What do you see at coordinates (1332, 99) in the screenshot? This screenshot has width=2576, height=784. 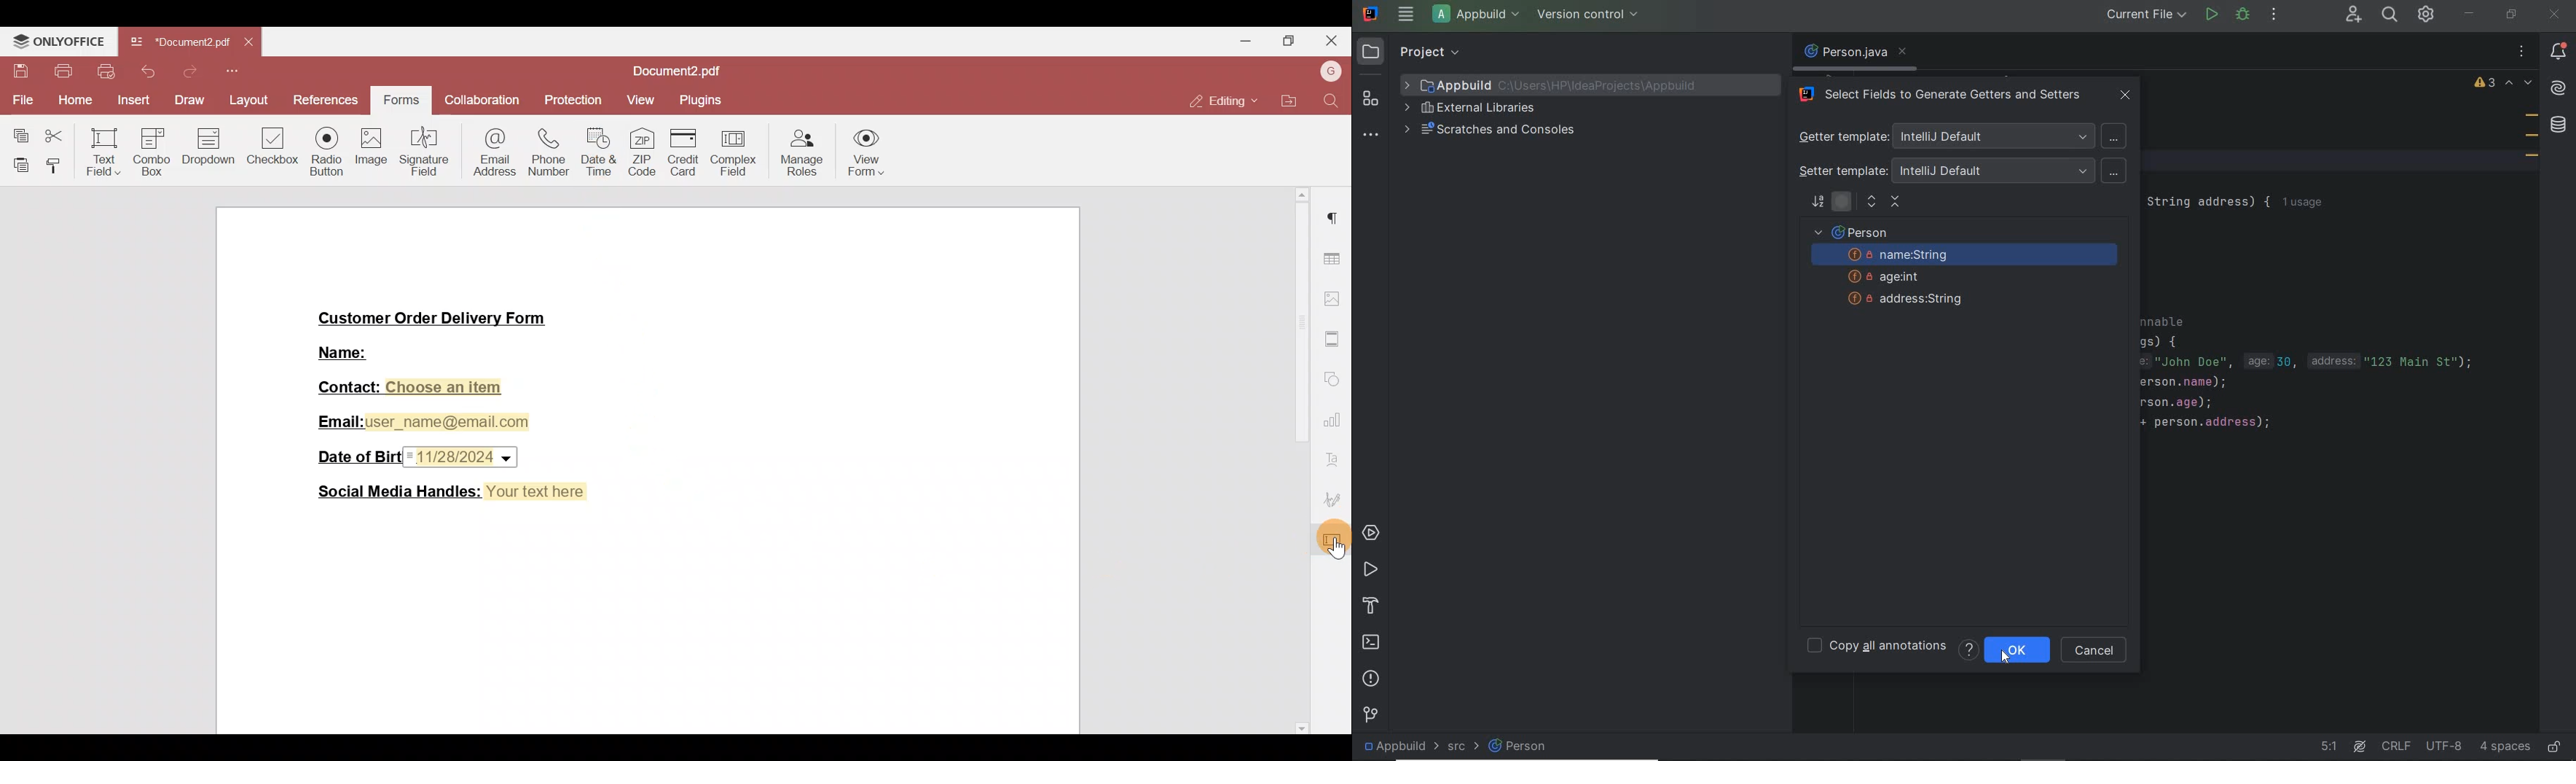 I see `Find` at bounding box center [1332, 99].